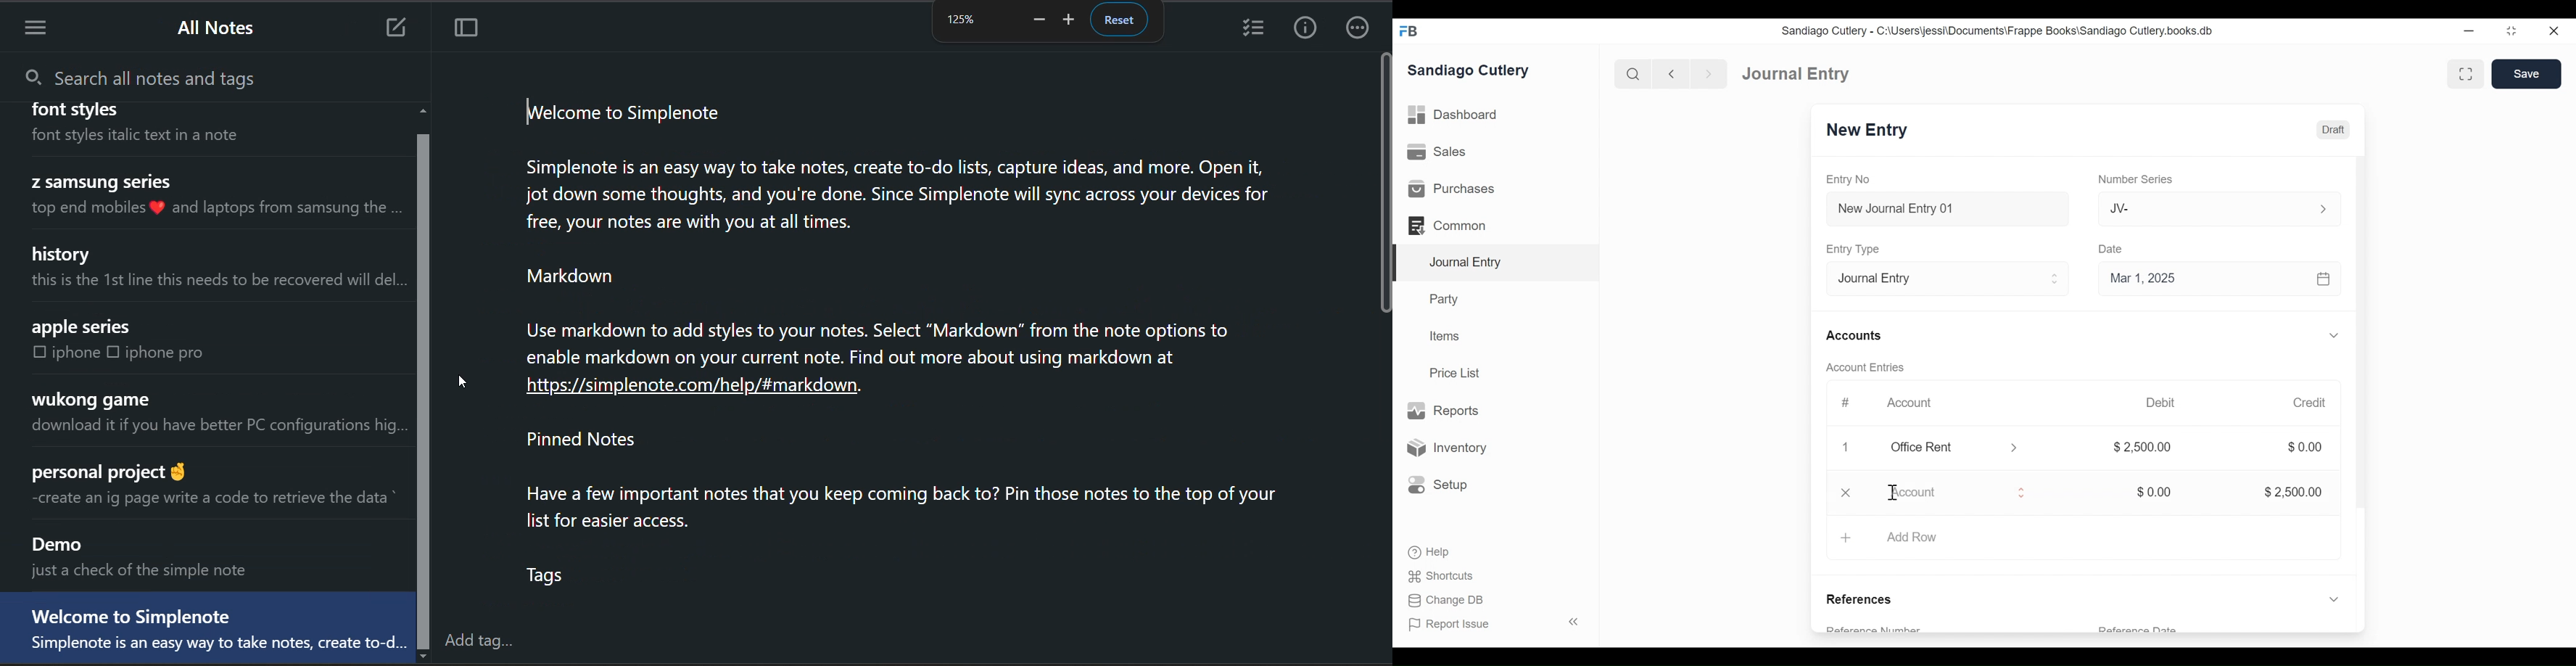 The width and height of the screenshot is (2576, 672). I want to click on References, so click(1864, 596).